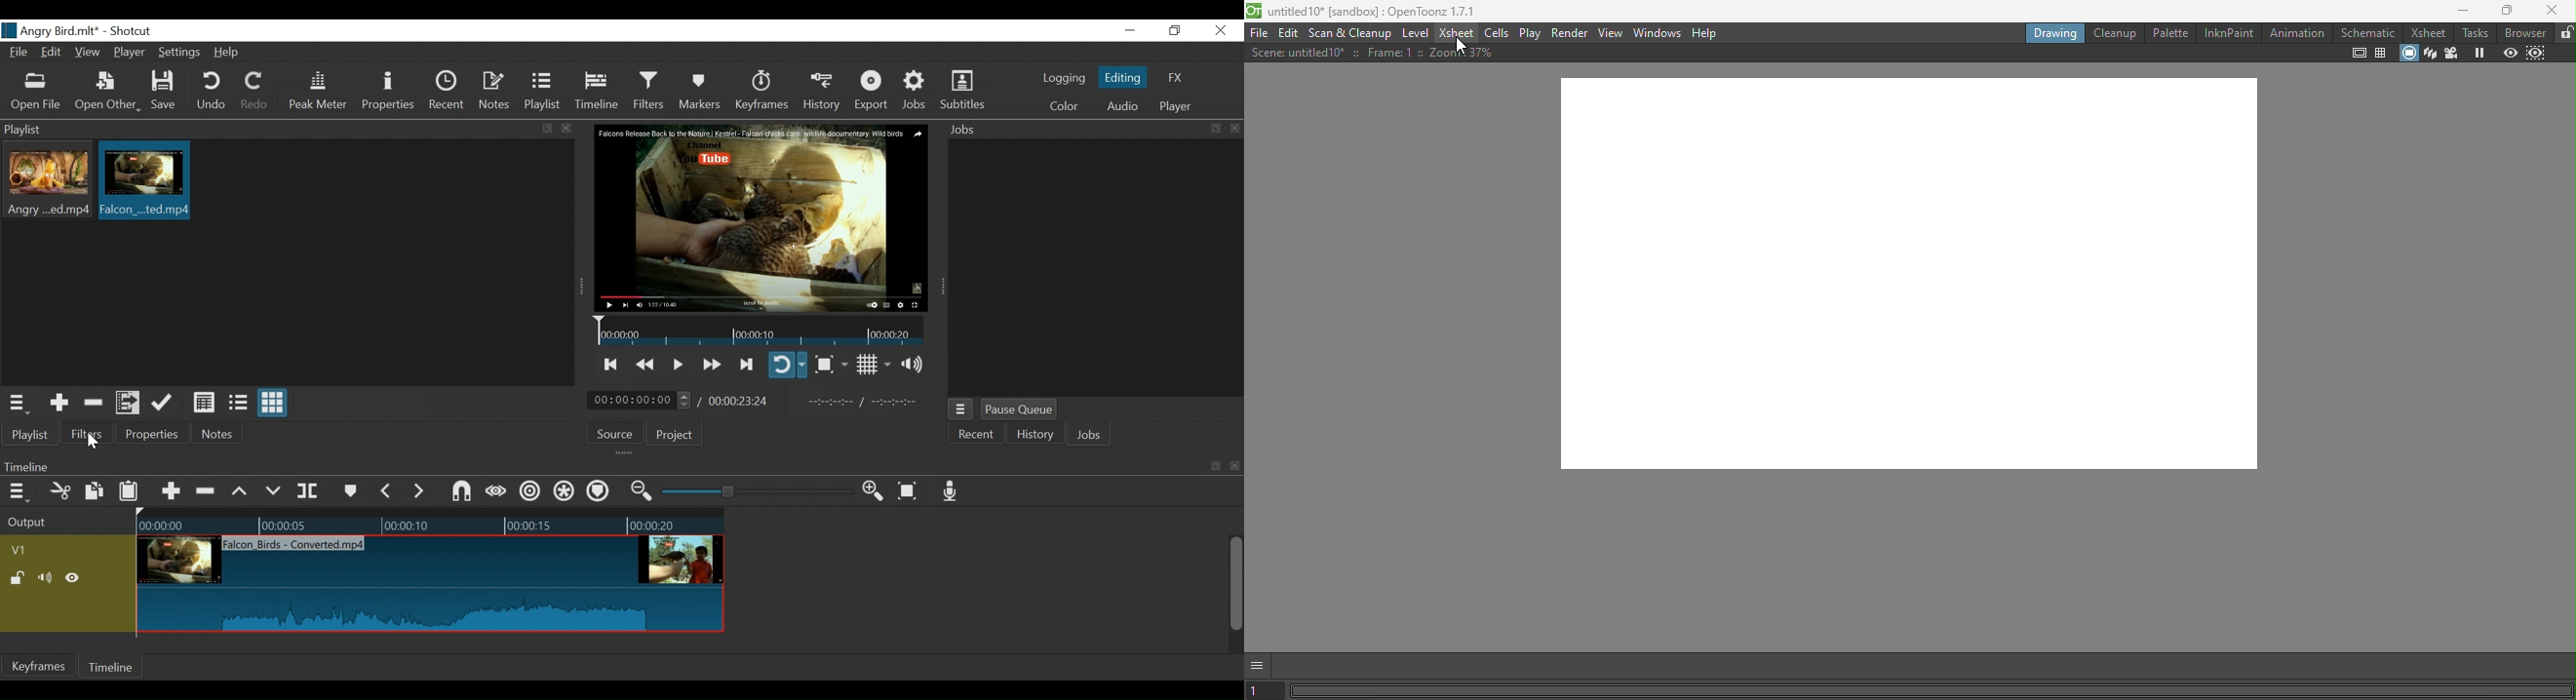 The height and width of the screenshot is (700, 2576). I want to click on Markers, so click(699, 91).